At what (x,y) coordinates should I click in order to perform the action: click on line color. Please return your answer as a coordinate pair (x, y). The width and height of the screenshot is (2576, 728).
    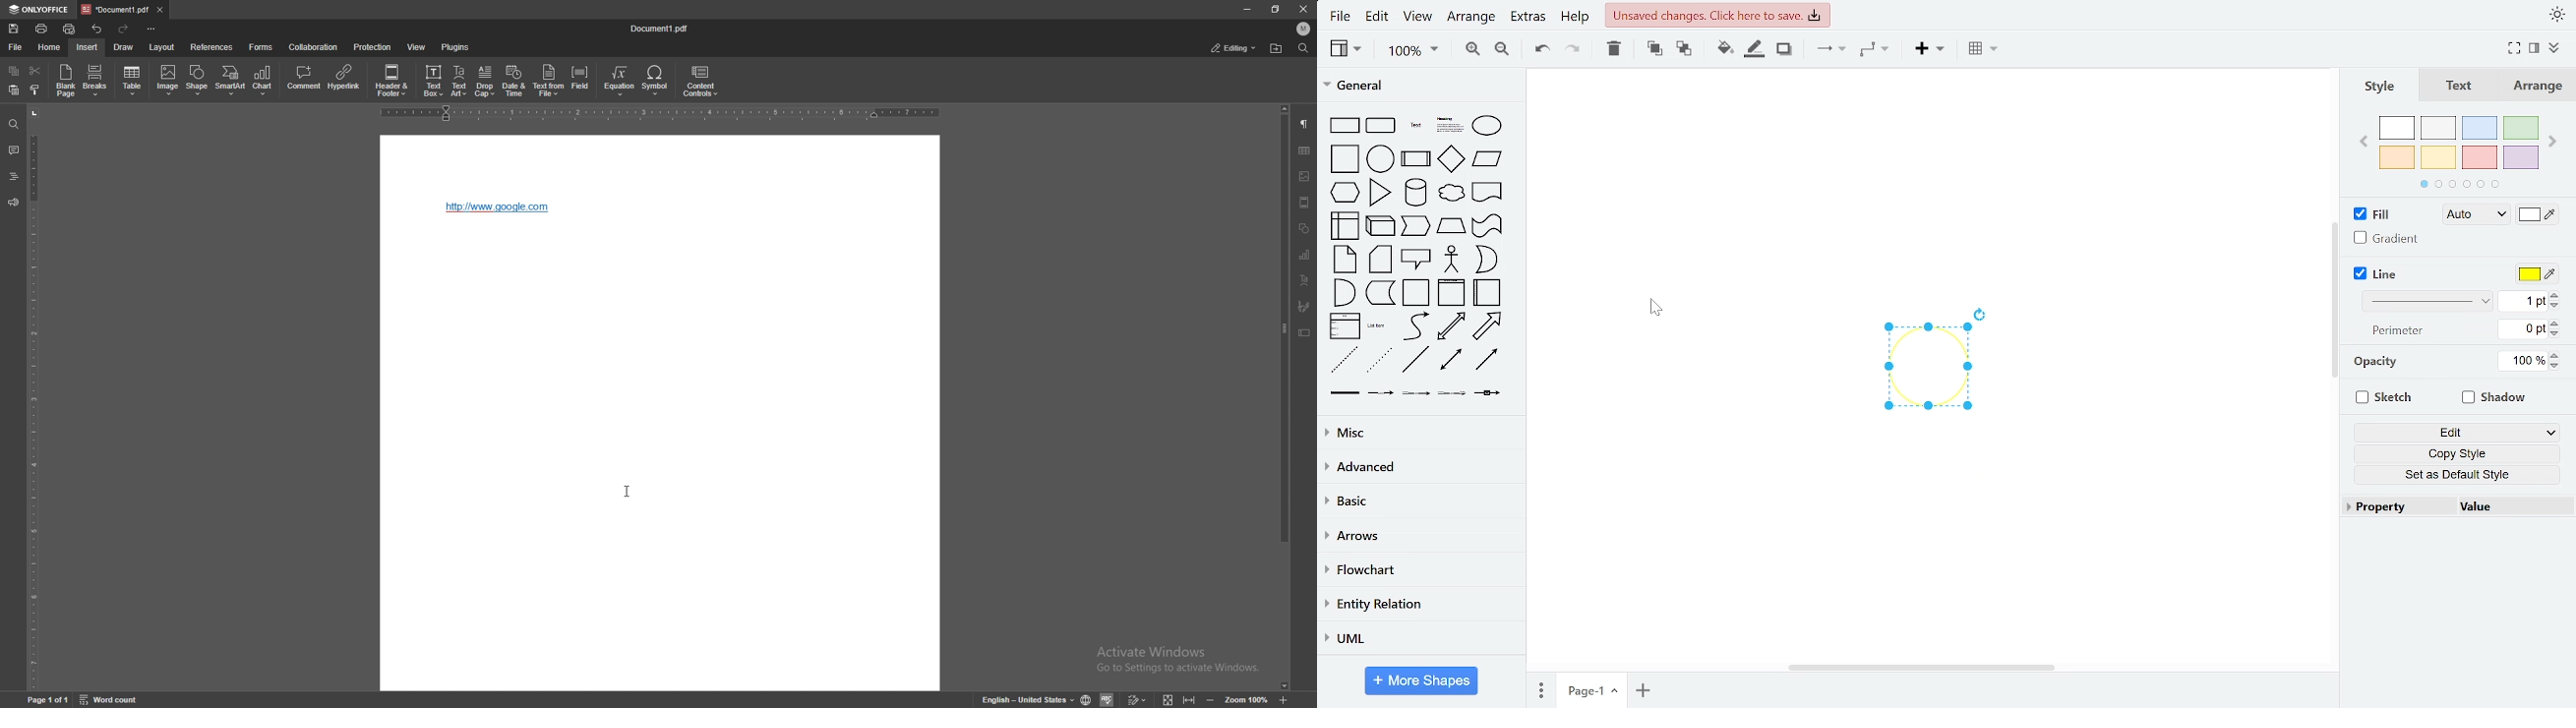
    Looking at the image, I should click on (2535, 275).